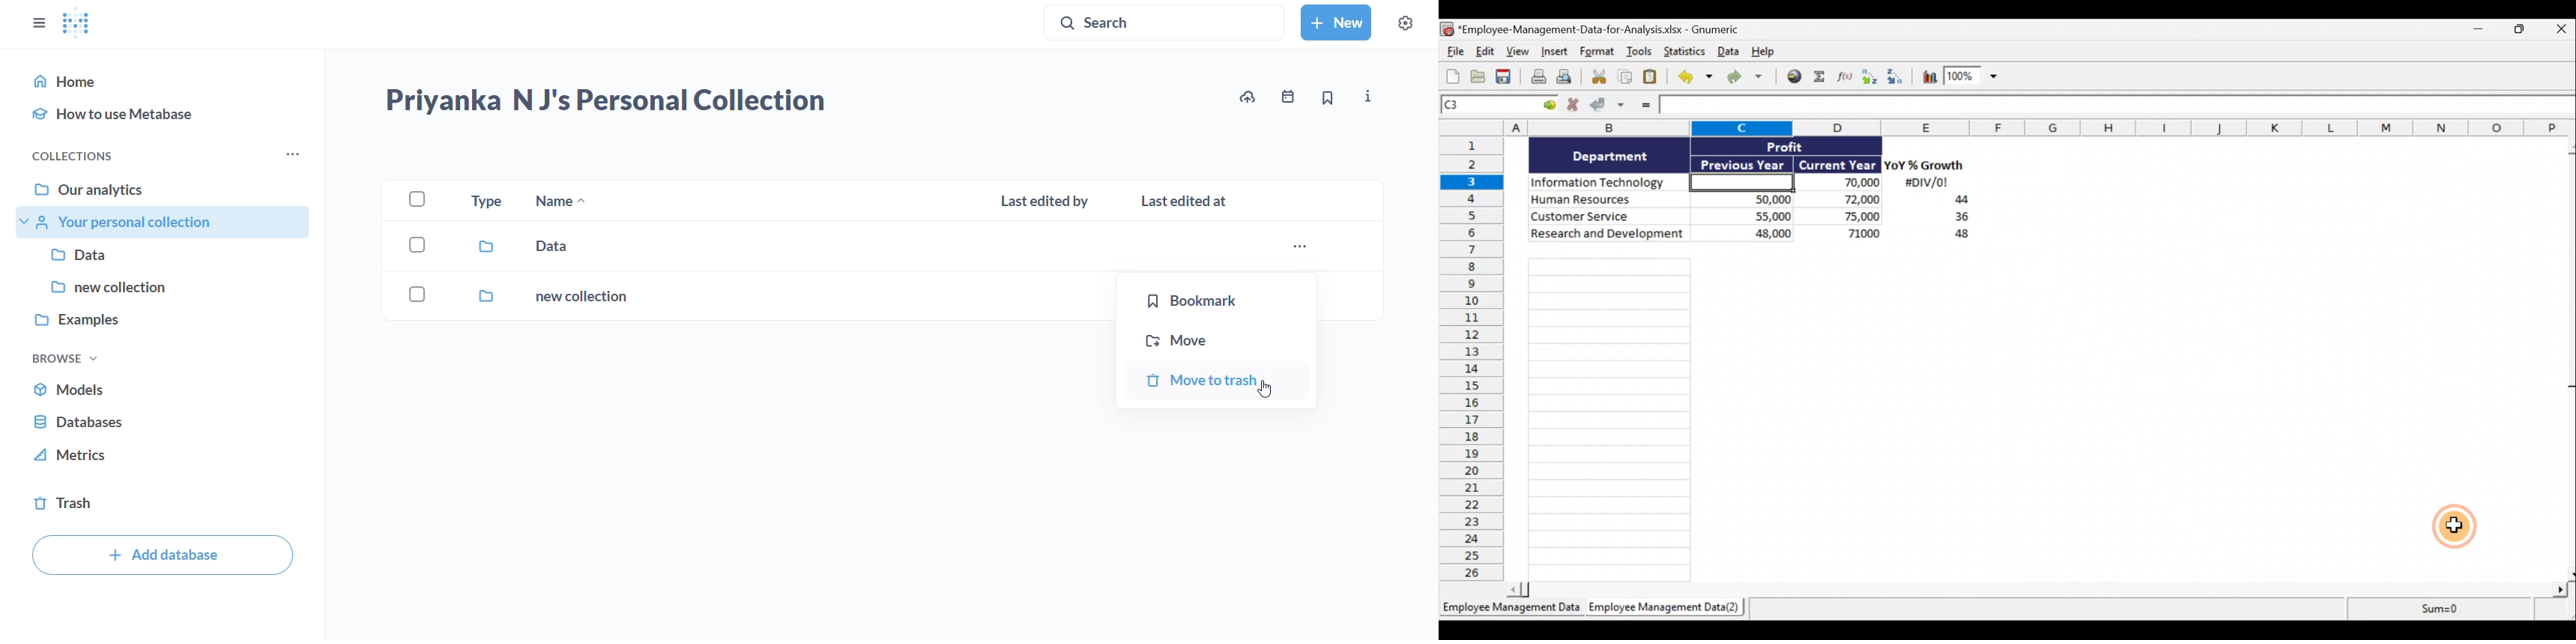 Image resolution: width=2576 pixels, height=644 pixels. I want to click on 55,000, so click(1748, 216).